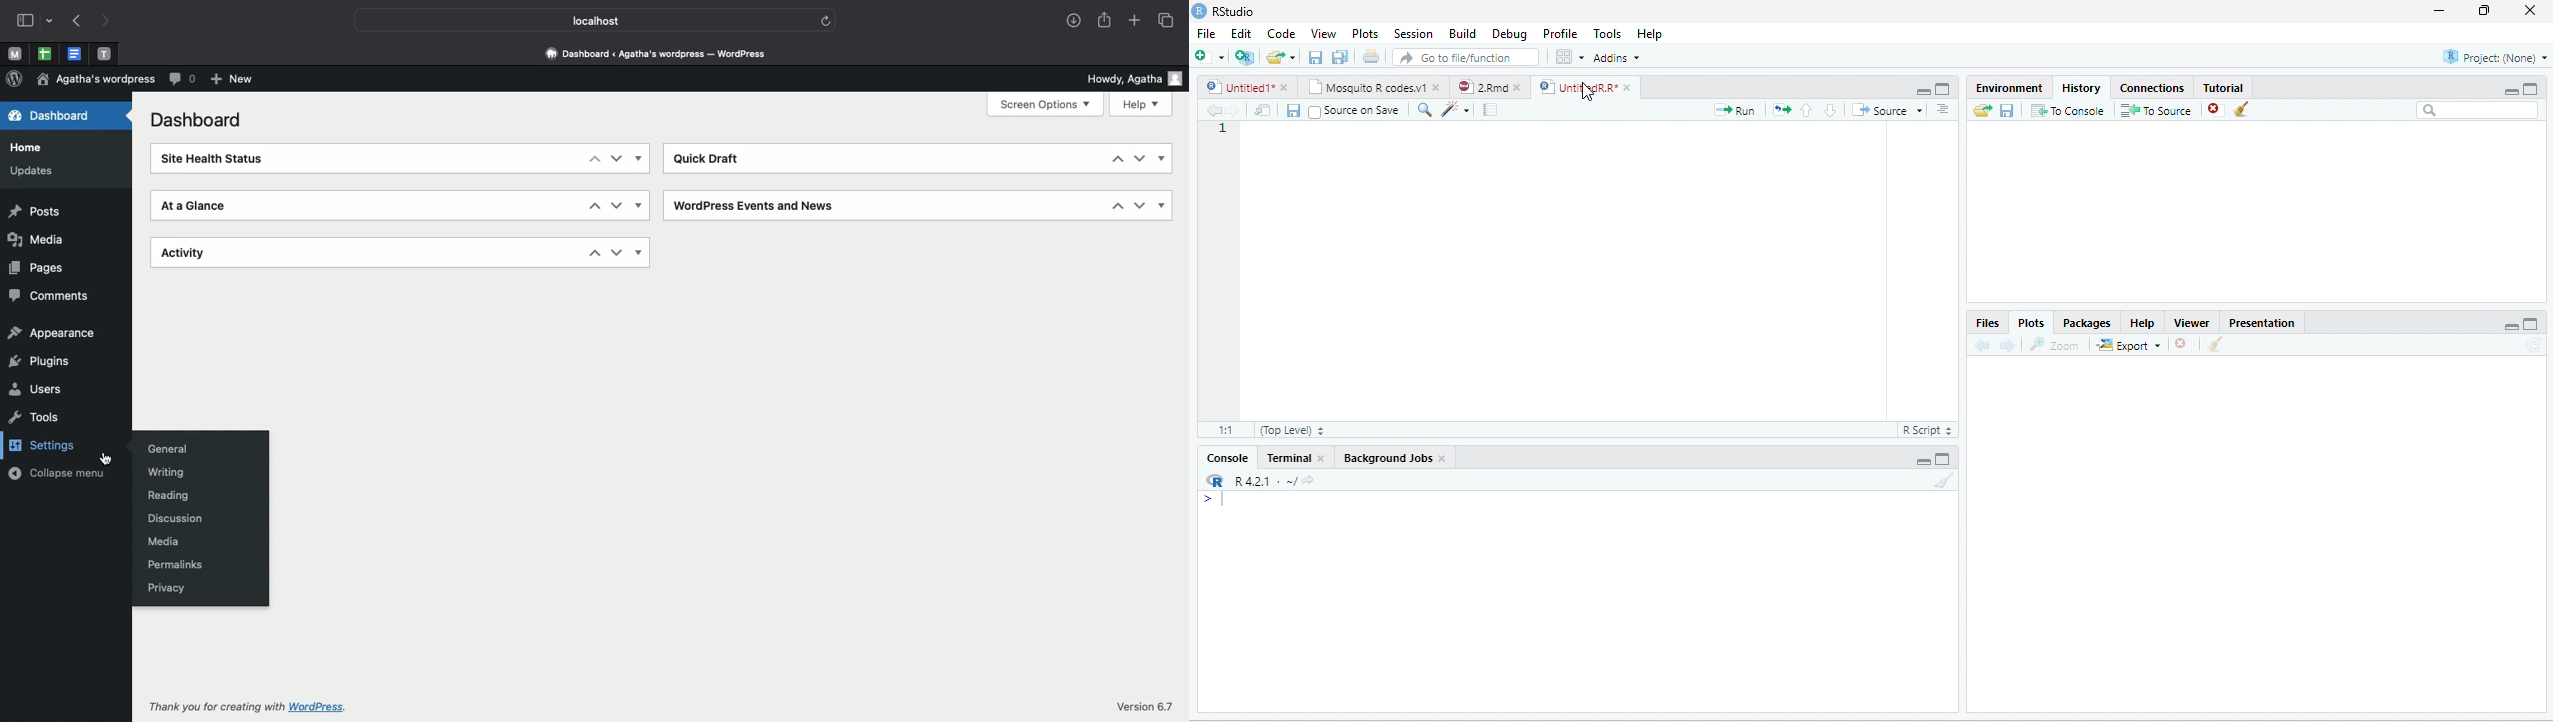  What do you see at coordinates (2031, 321) in the screenshot?
I see `Plots` at bounding box center [2031, 321].